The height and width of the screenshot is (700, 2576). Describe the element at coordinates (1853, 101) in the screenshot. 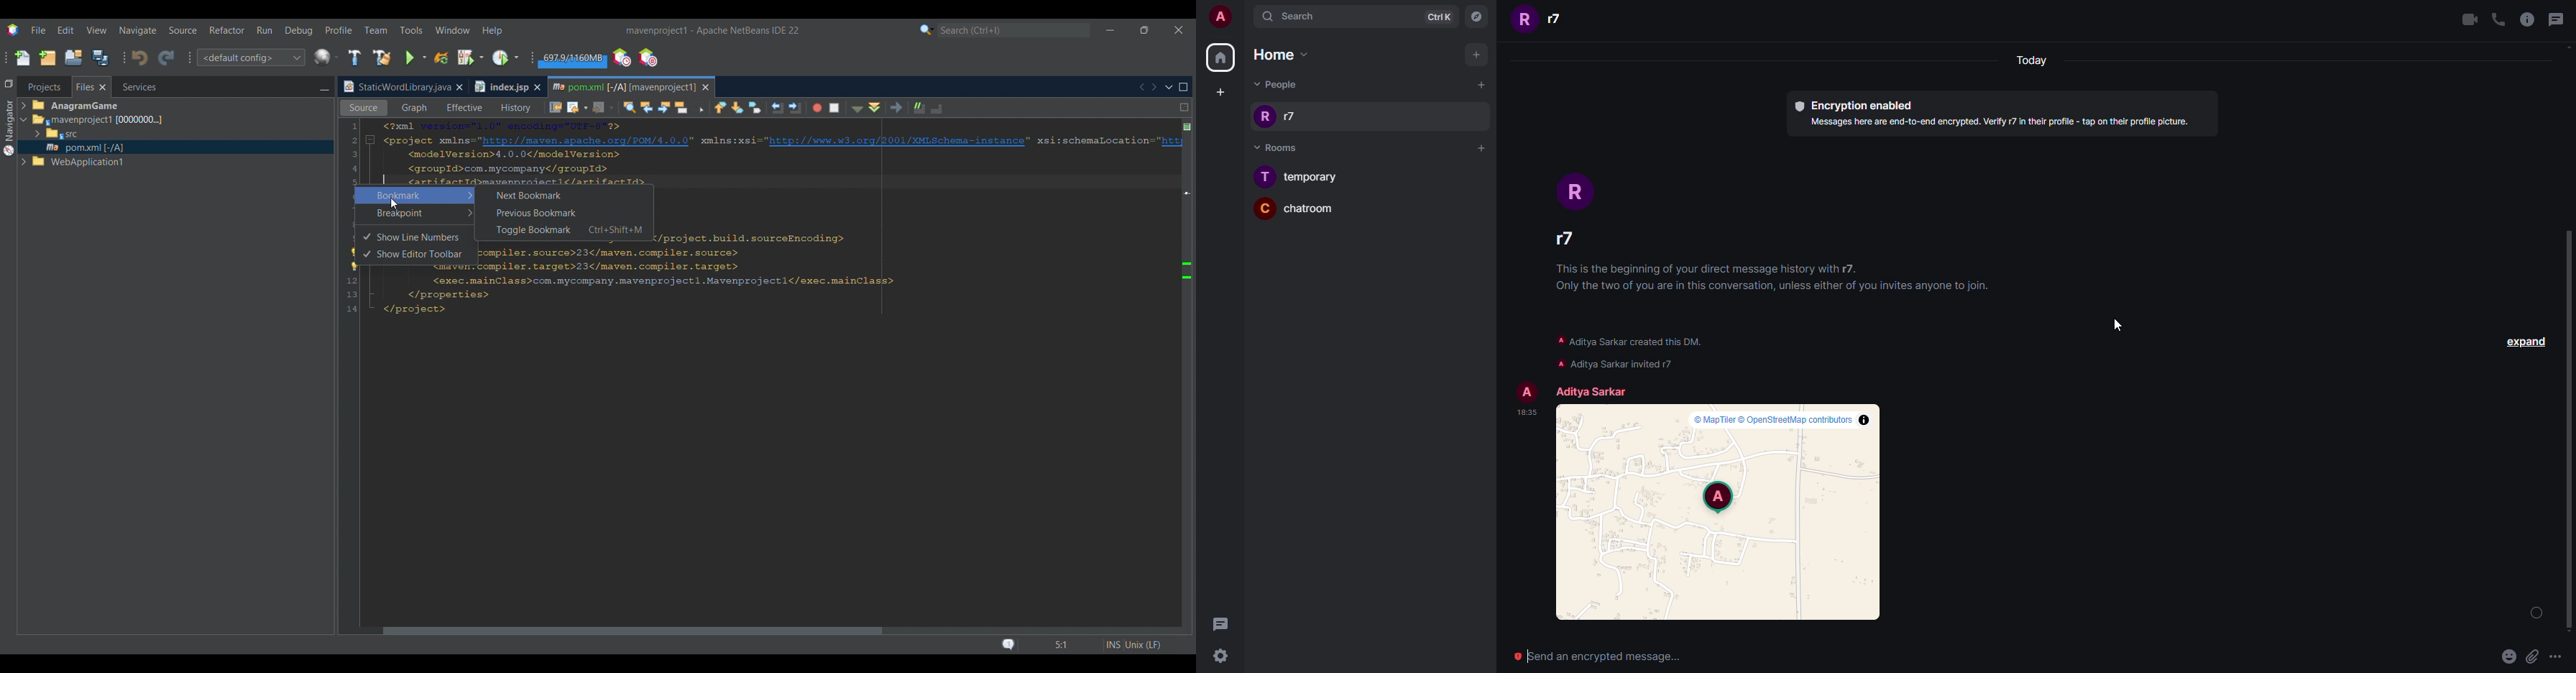

I see `Encryption enabled` at that location.